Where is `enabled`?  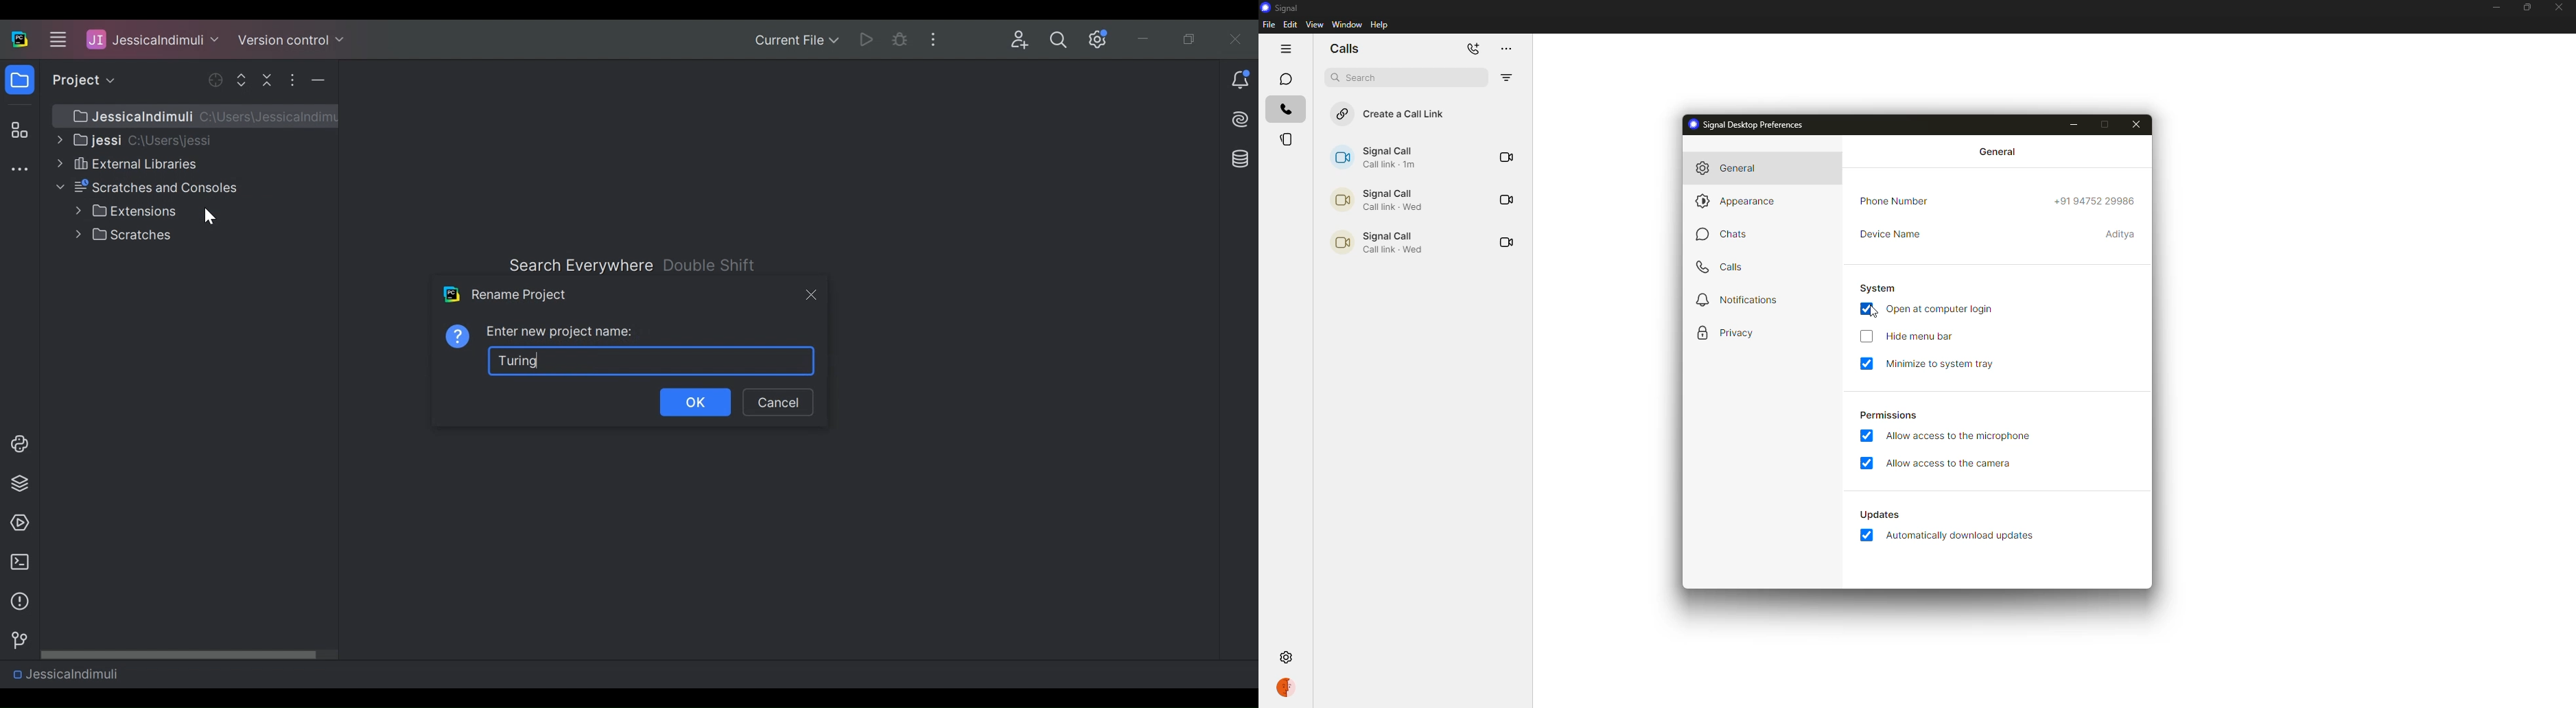
enabled is located at coordinates (1869, 435).